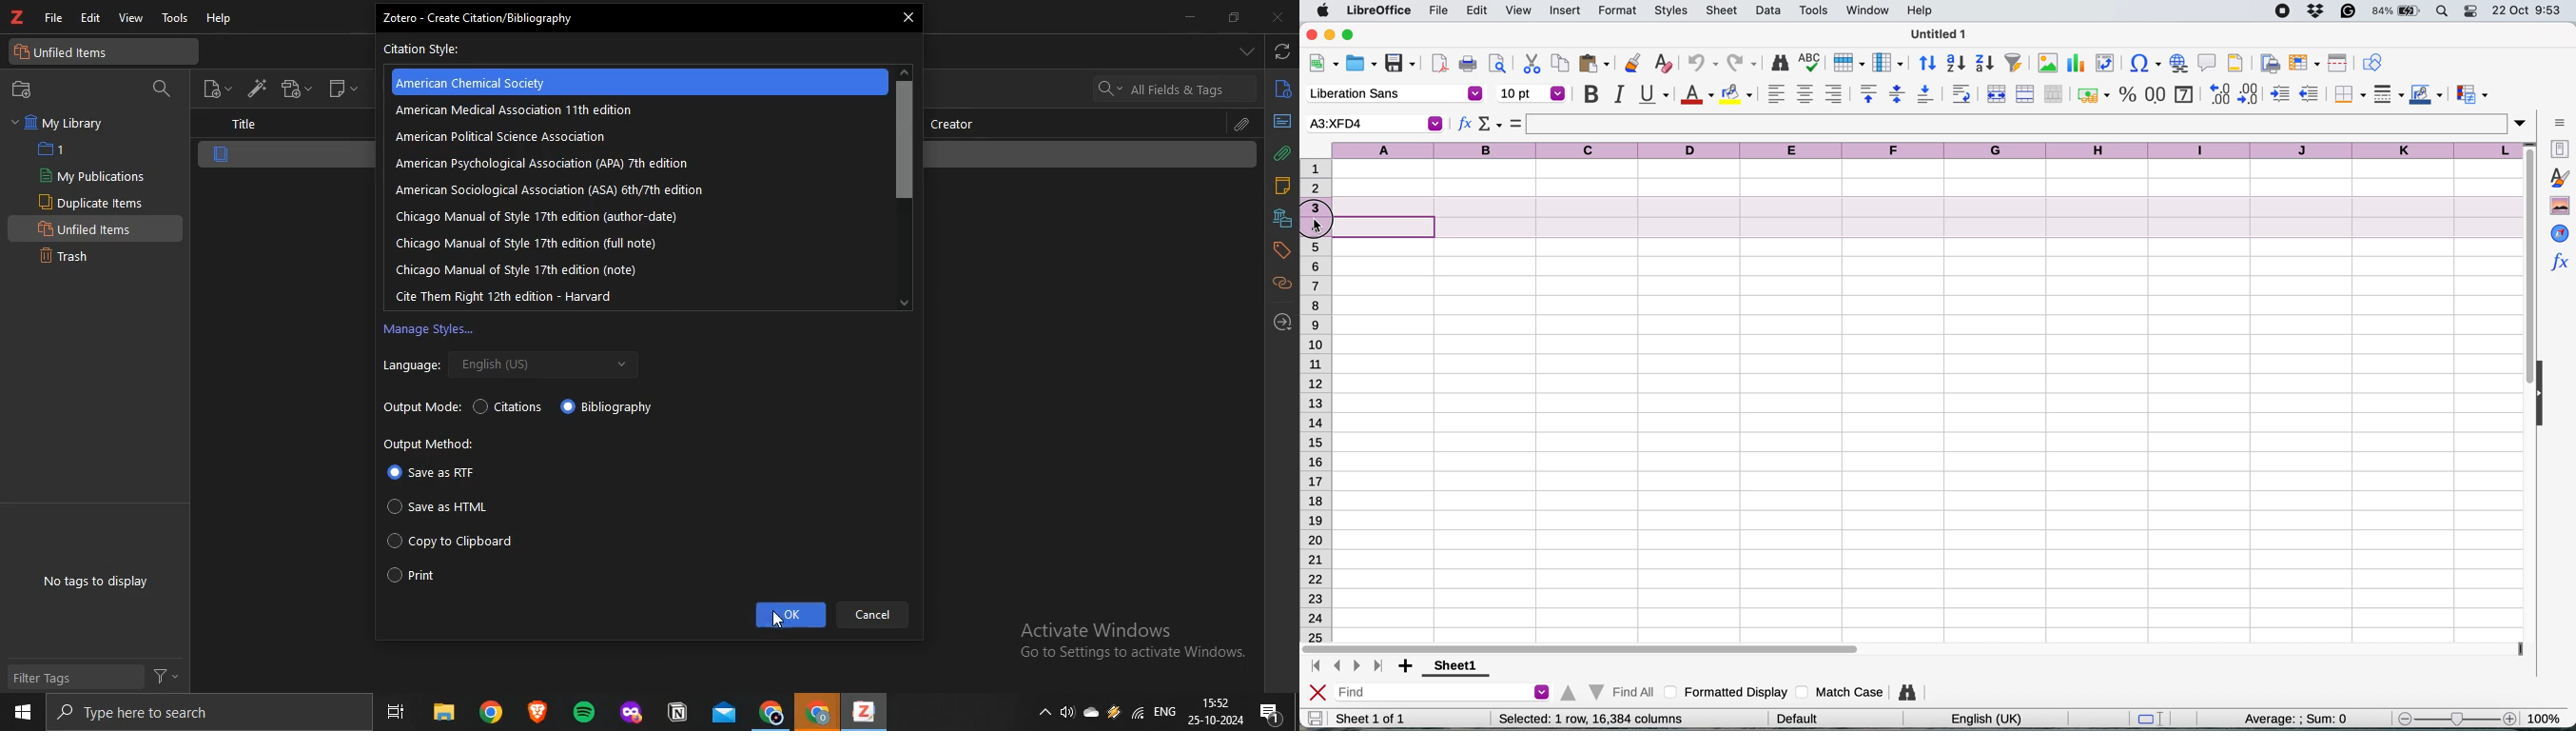 This screenshot has height=756, width=2576. I want to click on insert, so click(1565, 12).